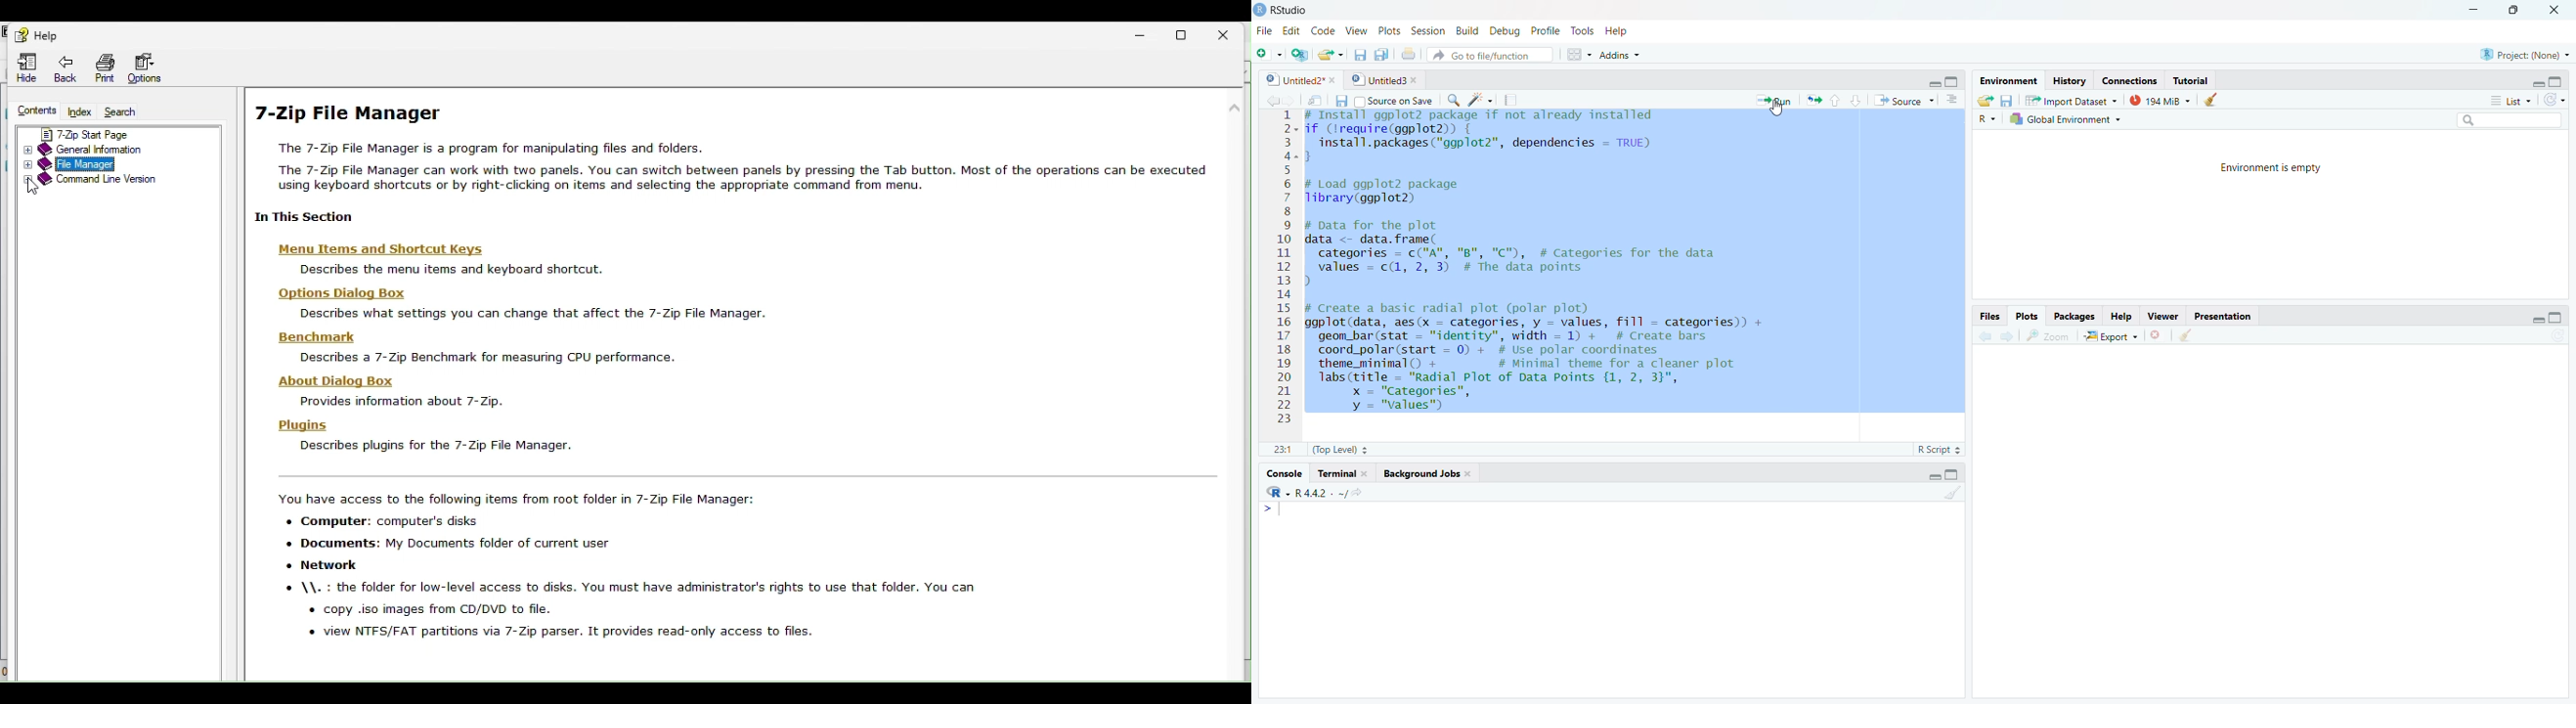 This screenshot has height=728, width=2576. Describe the element at coordinates (2111, 336) in the screenshot. I see `Export ` at that location.